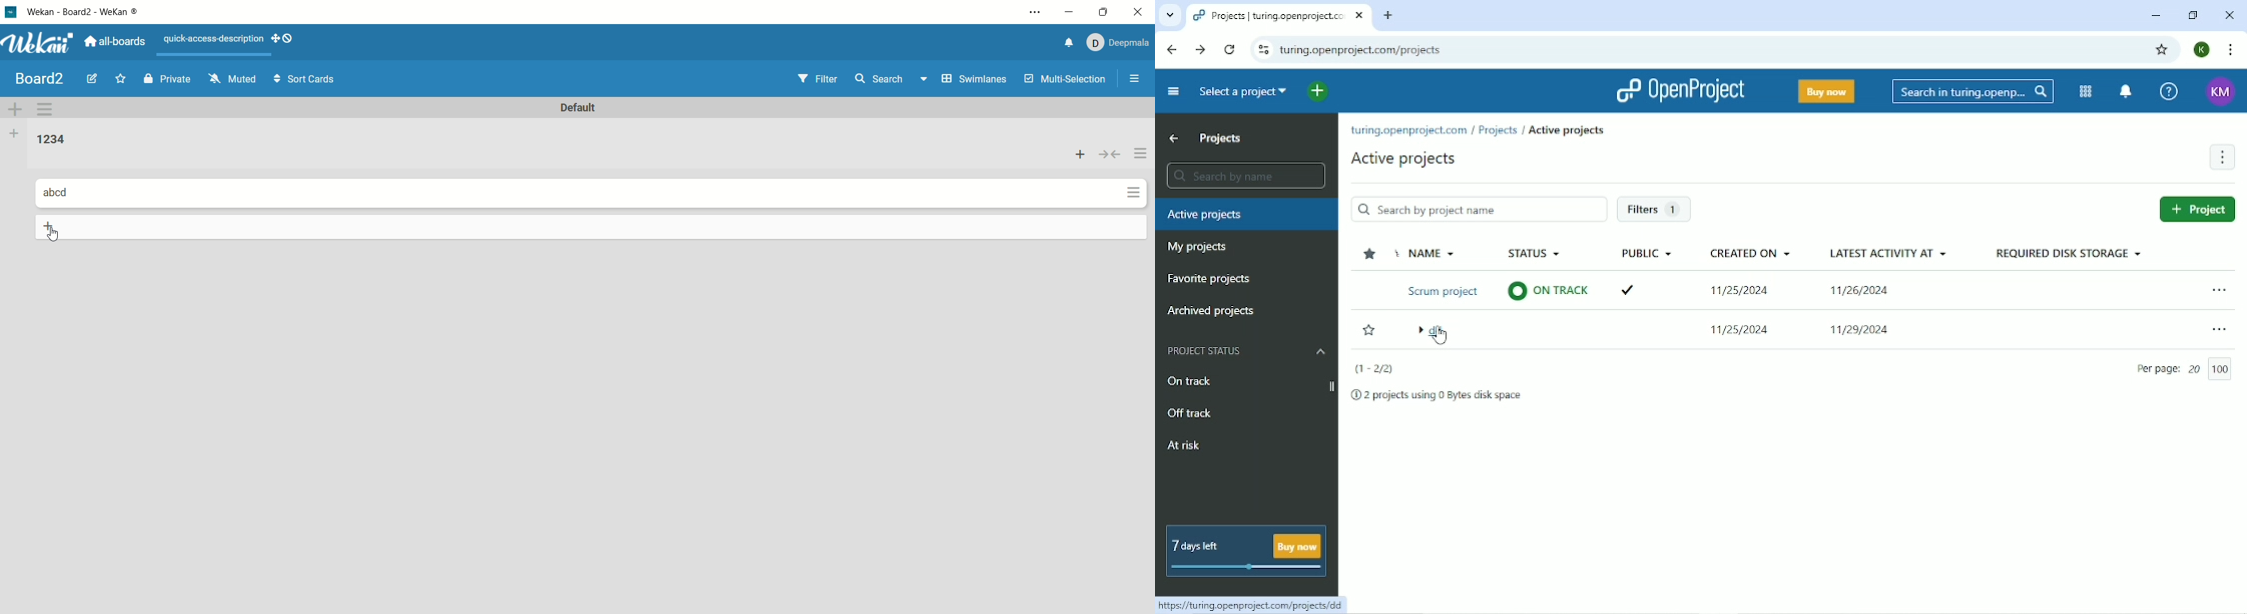  What do you see at coordinates (41, 43) in the screenshot?
I see `wekan` at bounding box center [41, 43].